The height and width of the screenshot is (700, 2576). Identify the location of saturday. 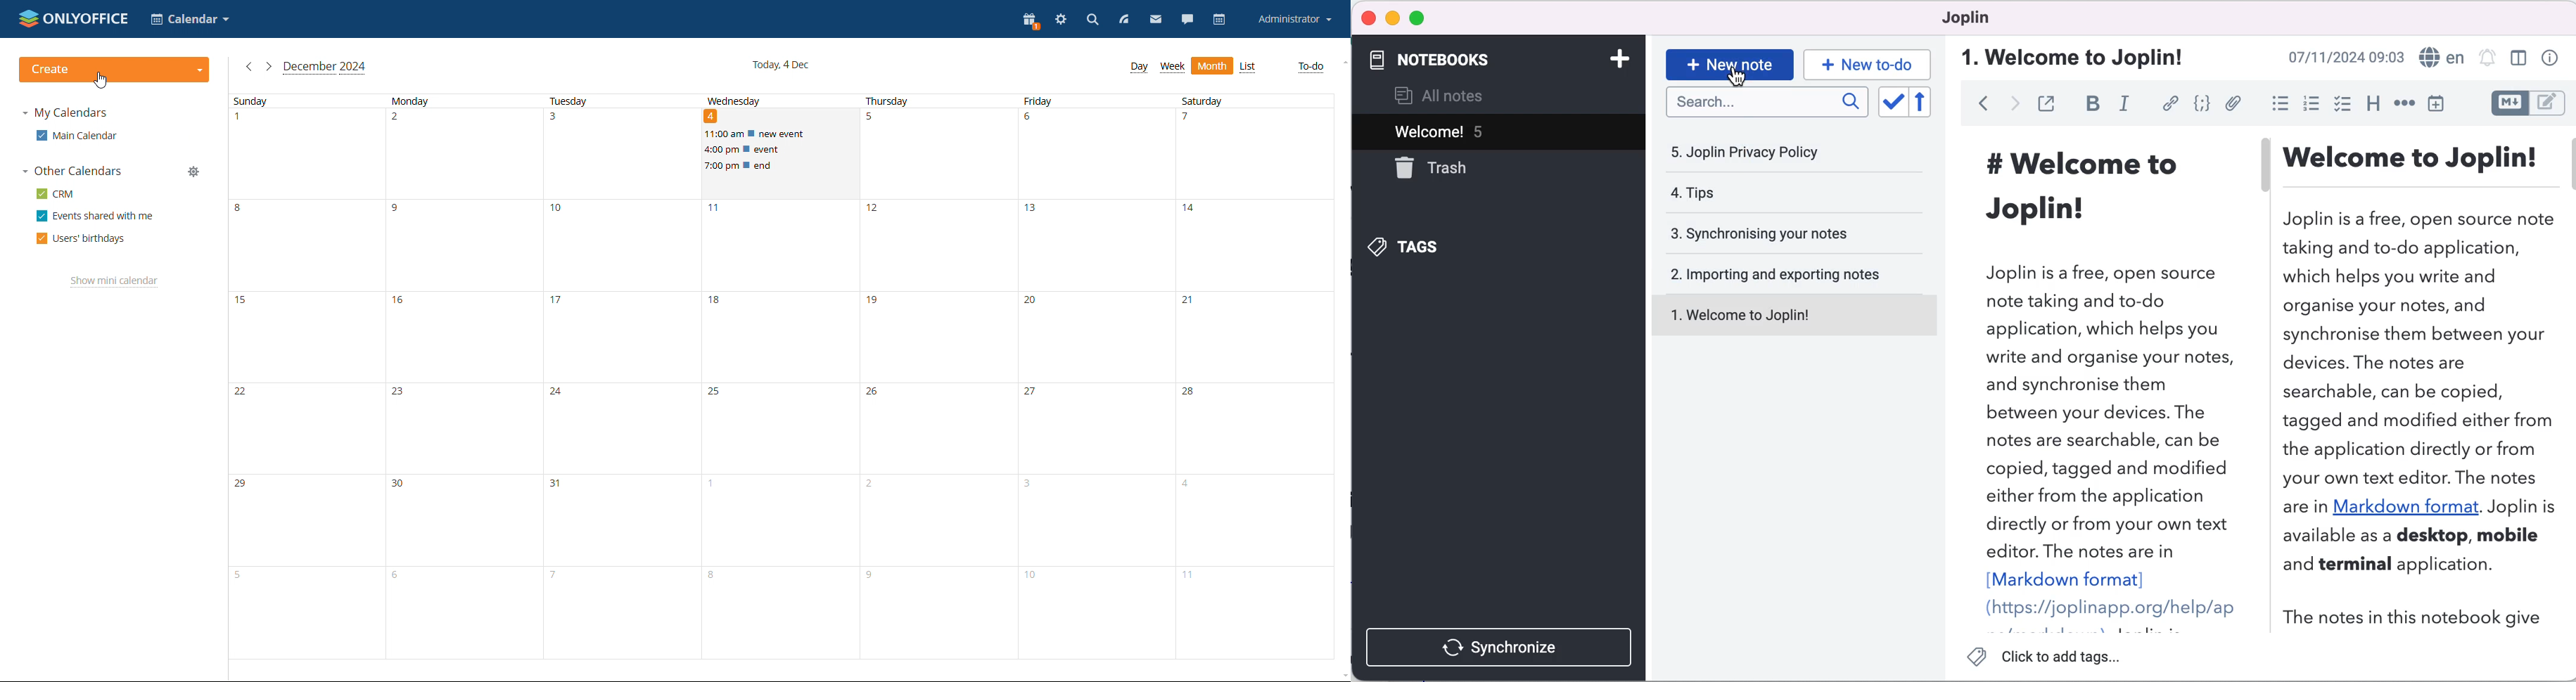
(1256, 378).